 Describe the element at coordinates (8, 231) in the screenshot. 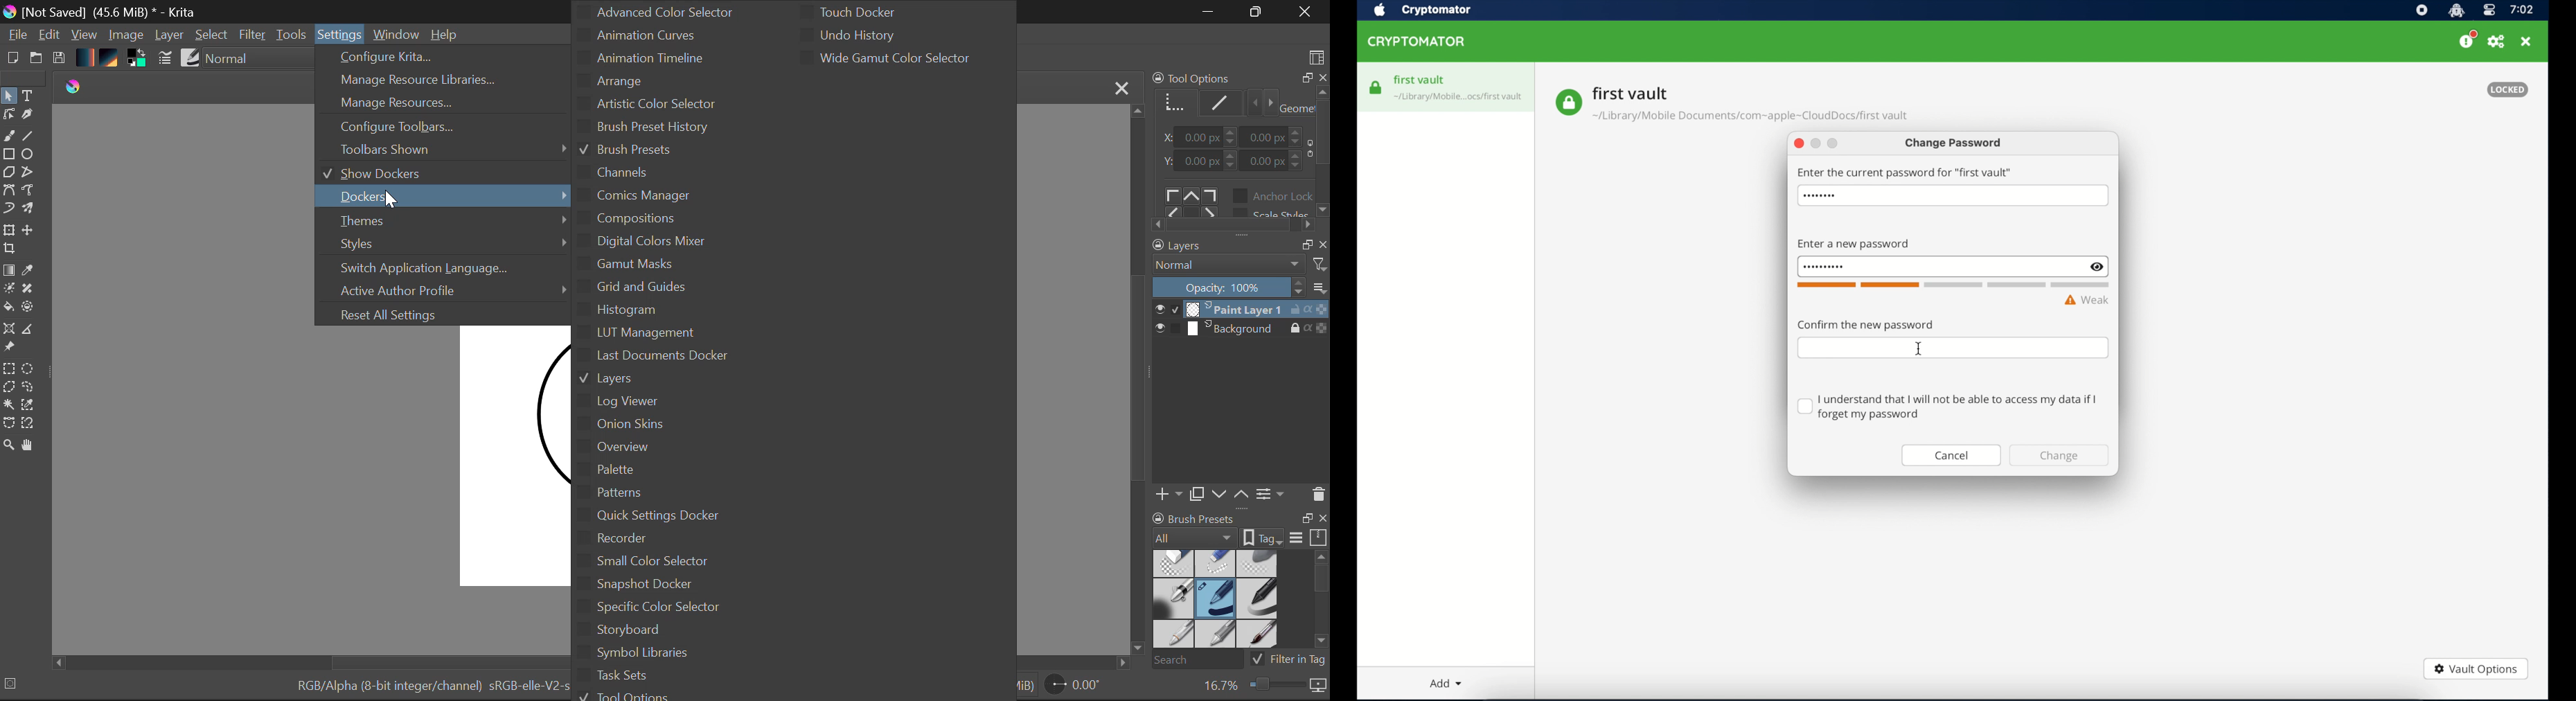

I see `Transform Layer` at that location.